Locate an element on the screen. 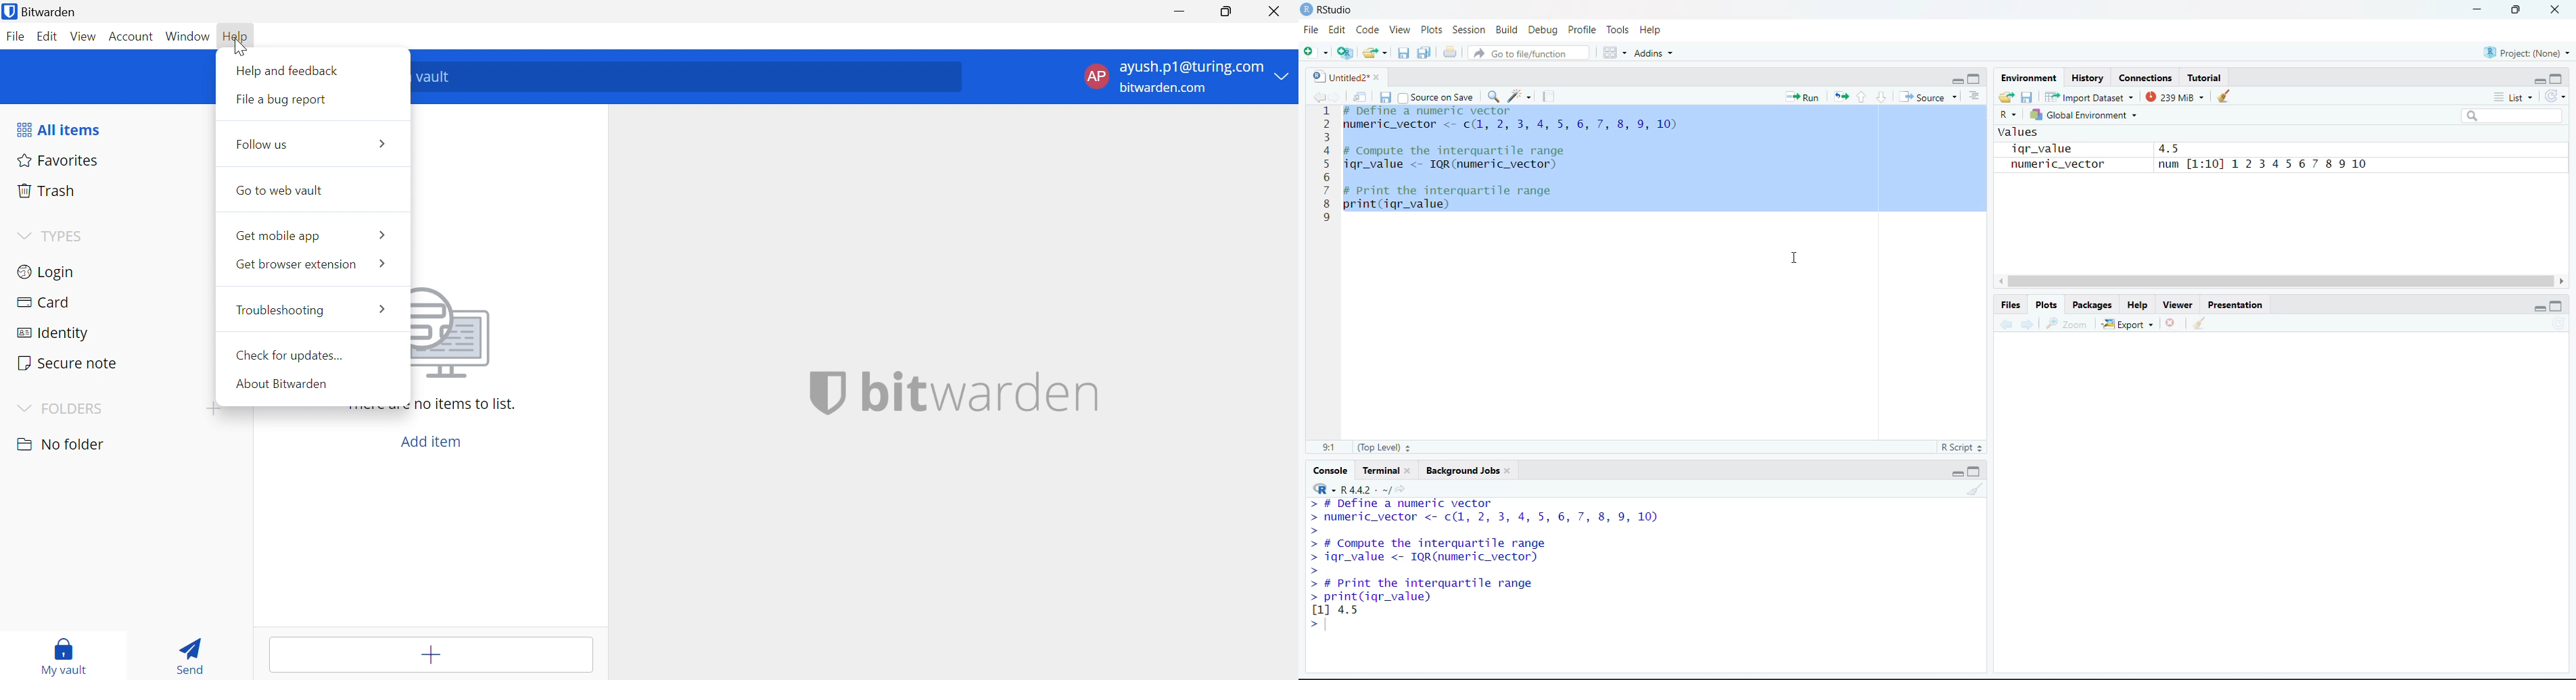 The width and height of the screenshot is (2576, 700). Show document outline (Ctrl + Shift + O) is located at coordinates (1979, 95).